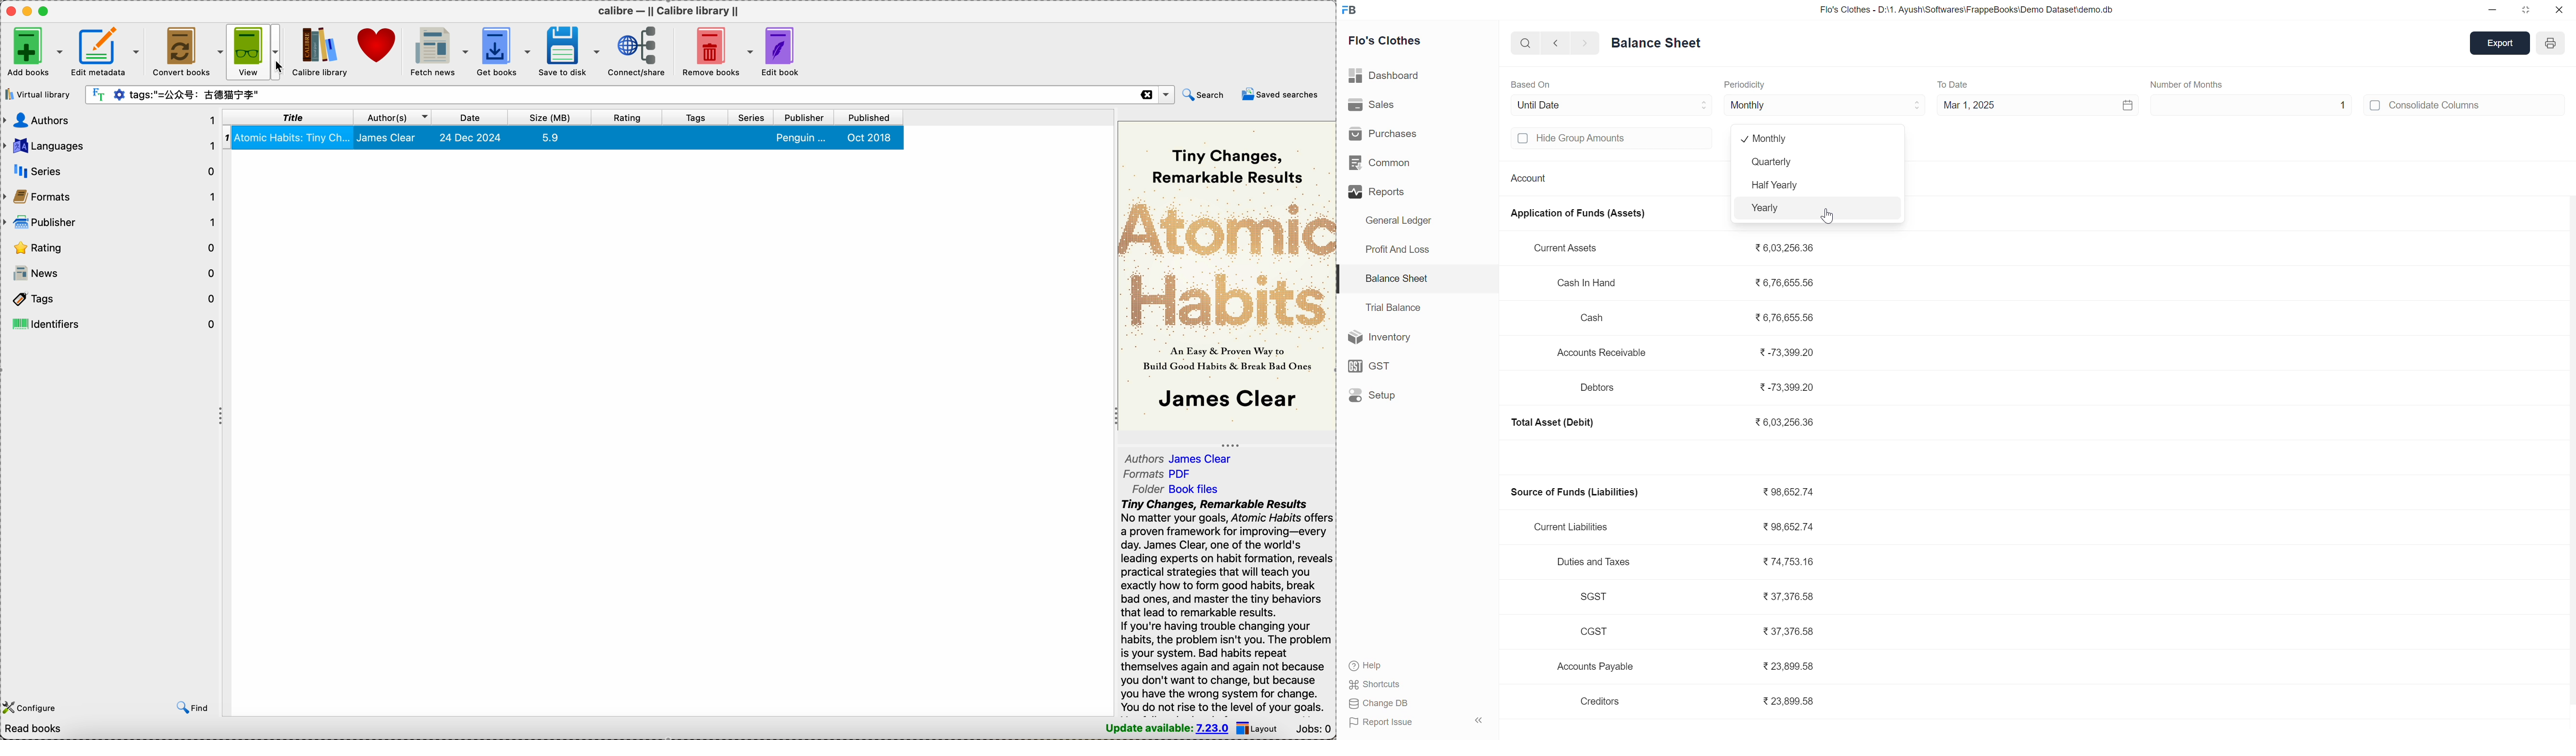 The height and width of the screenshot is (756, 2576). Describe the element at coordinates (1772, 162) in the screenshot. I see `Quarterly` at that location.